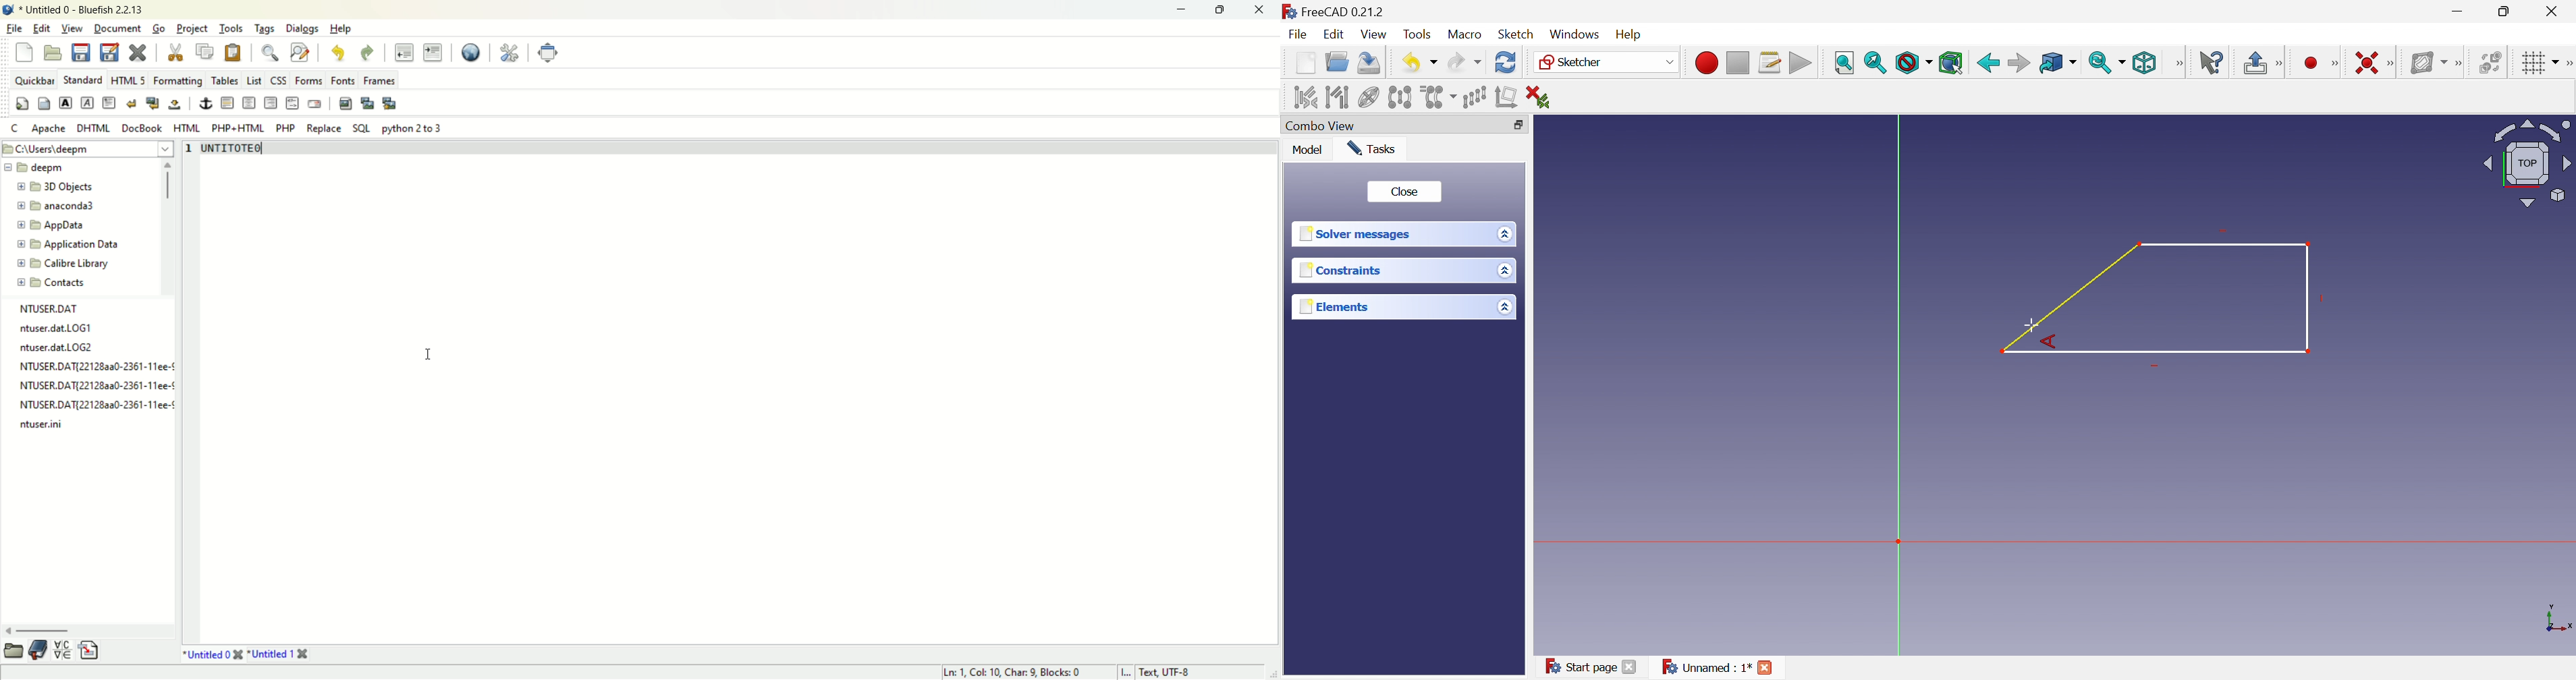 The image size is (2576, 700). Describe the element at coordinates (2253, 64) in the screenshot. I see `Leave sketch` at that location.